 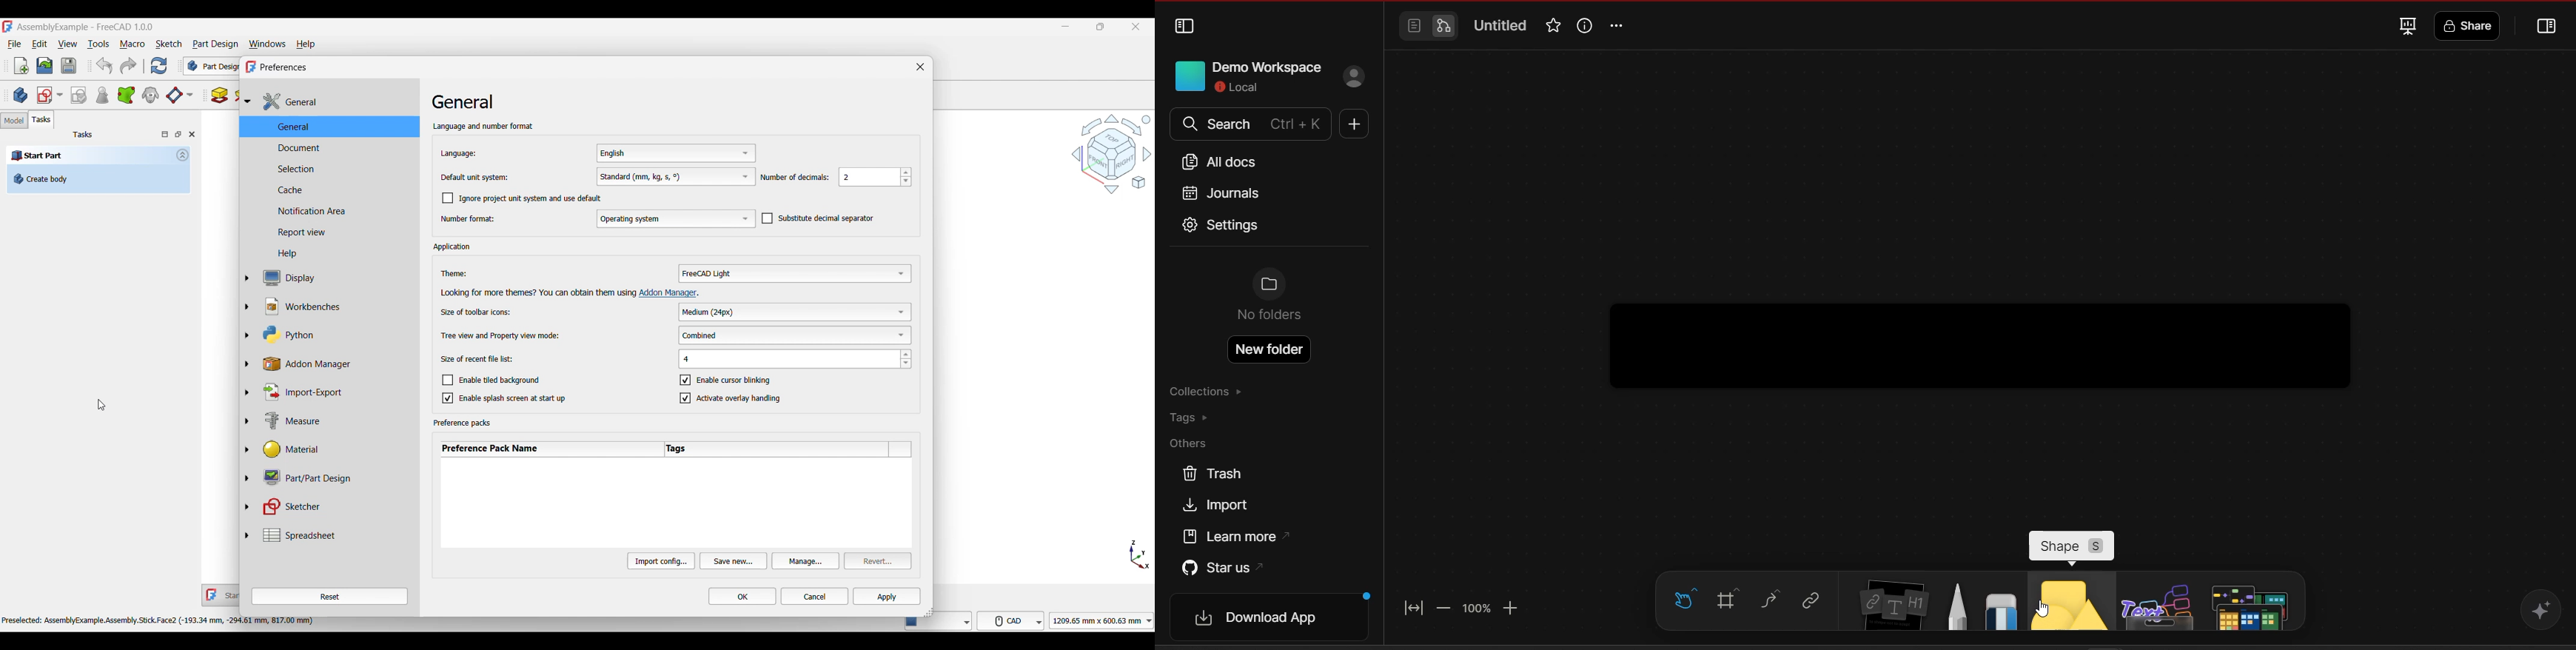 What do you see at coordinates (215, 45) in the screenshot?
I see `Part design menu` at bounding box center [215, 45].